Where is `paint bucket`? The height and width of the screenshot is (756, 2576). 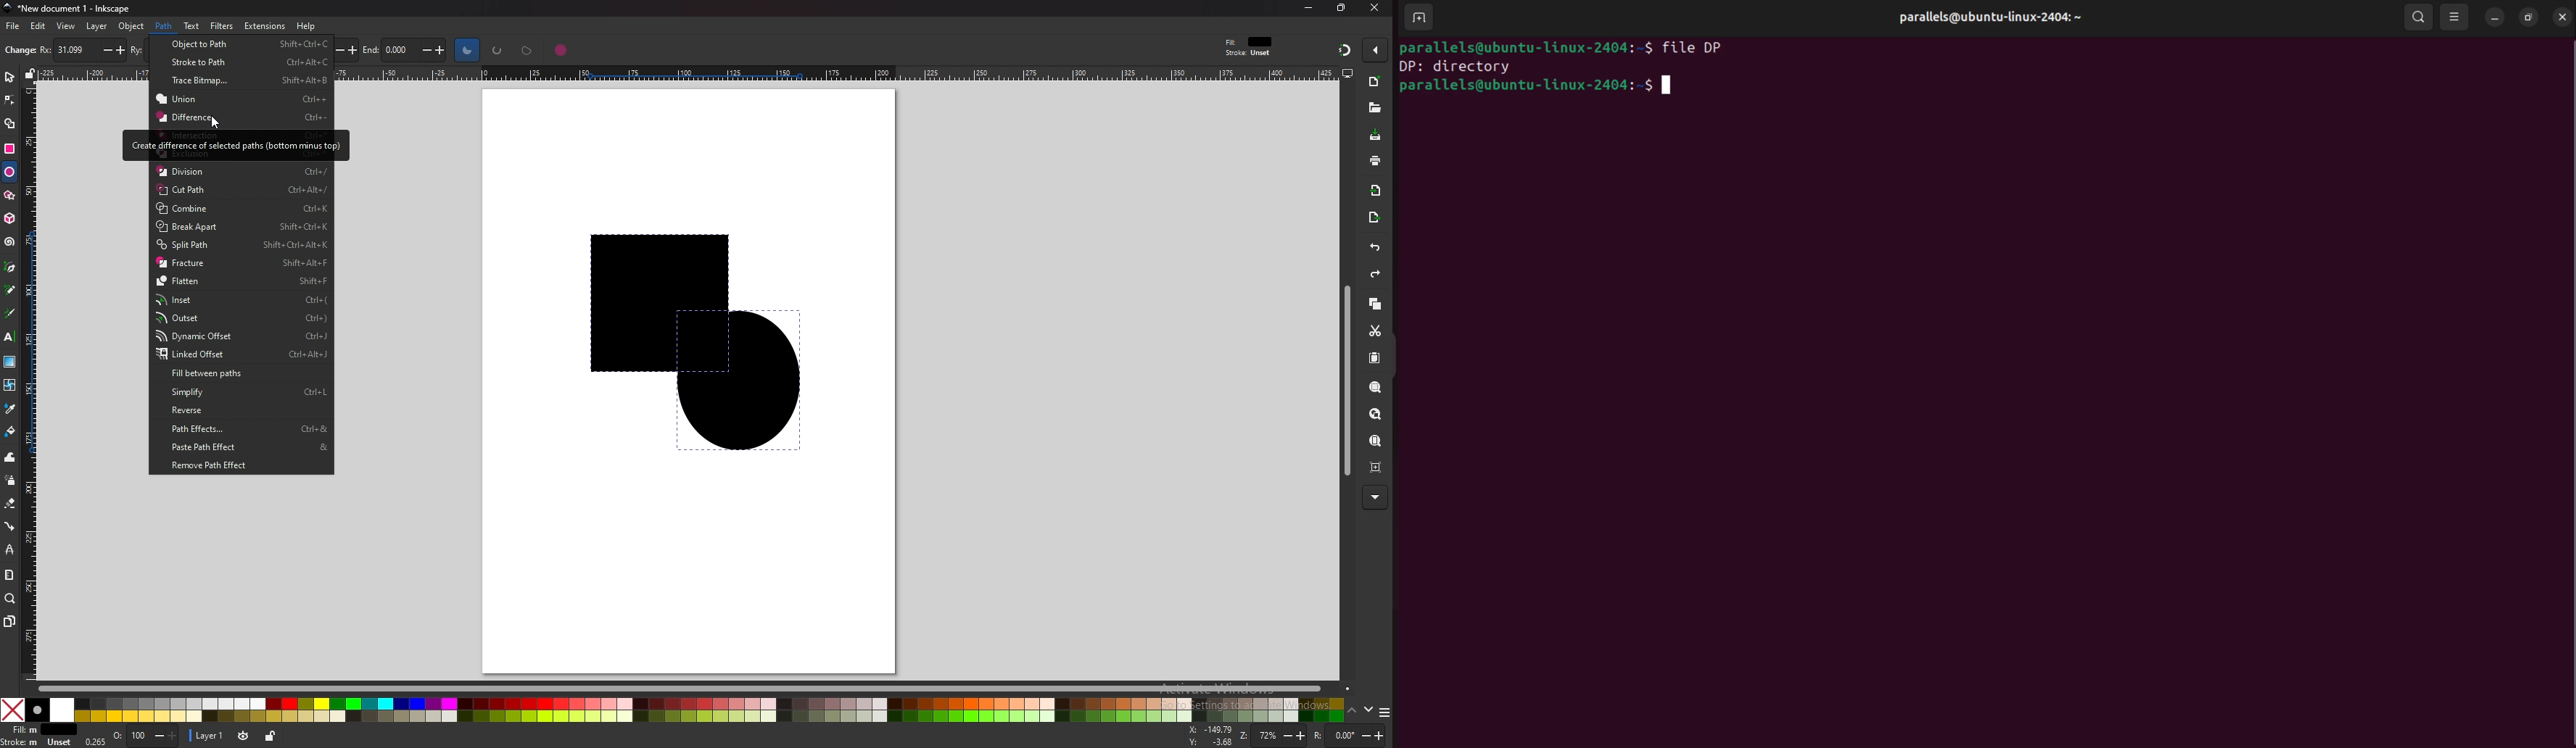
paint bucket is located at coordinates (11, 432).